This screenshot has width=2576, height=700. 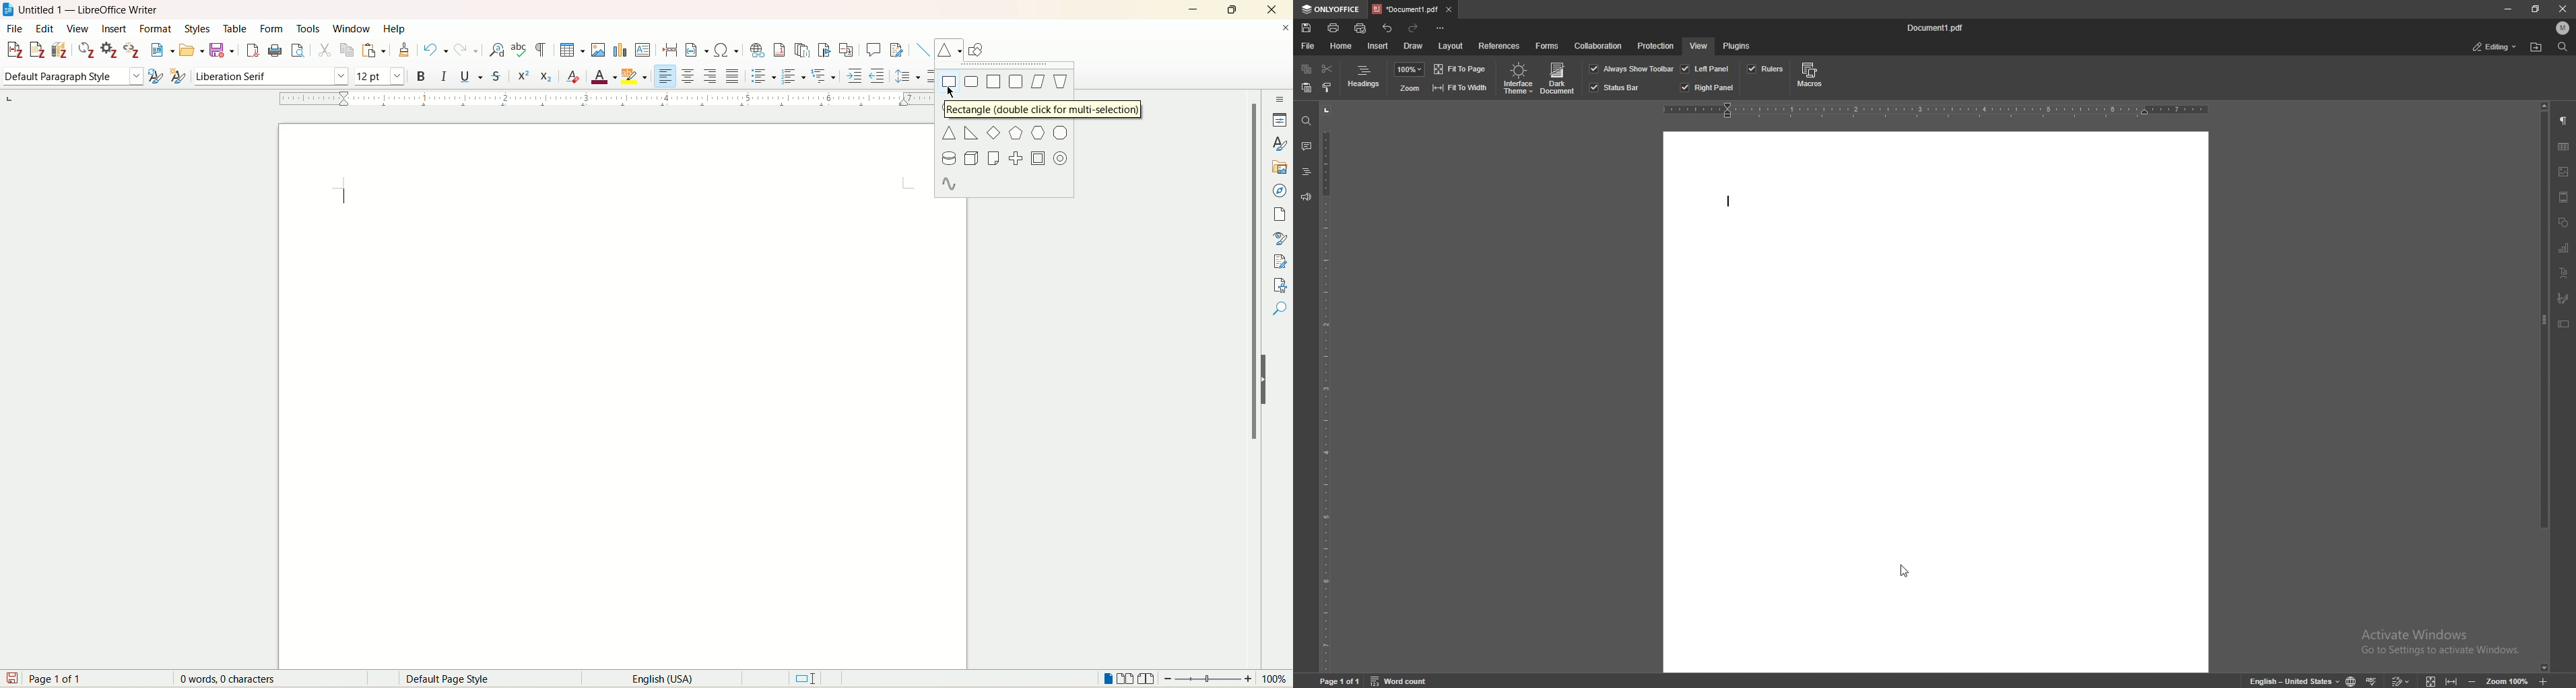 I want to click on document preferences, so click(x=108, y=50).